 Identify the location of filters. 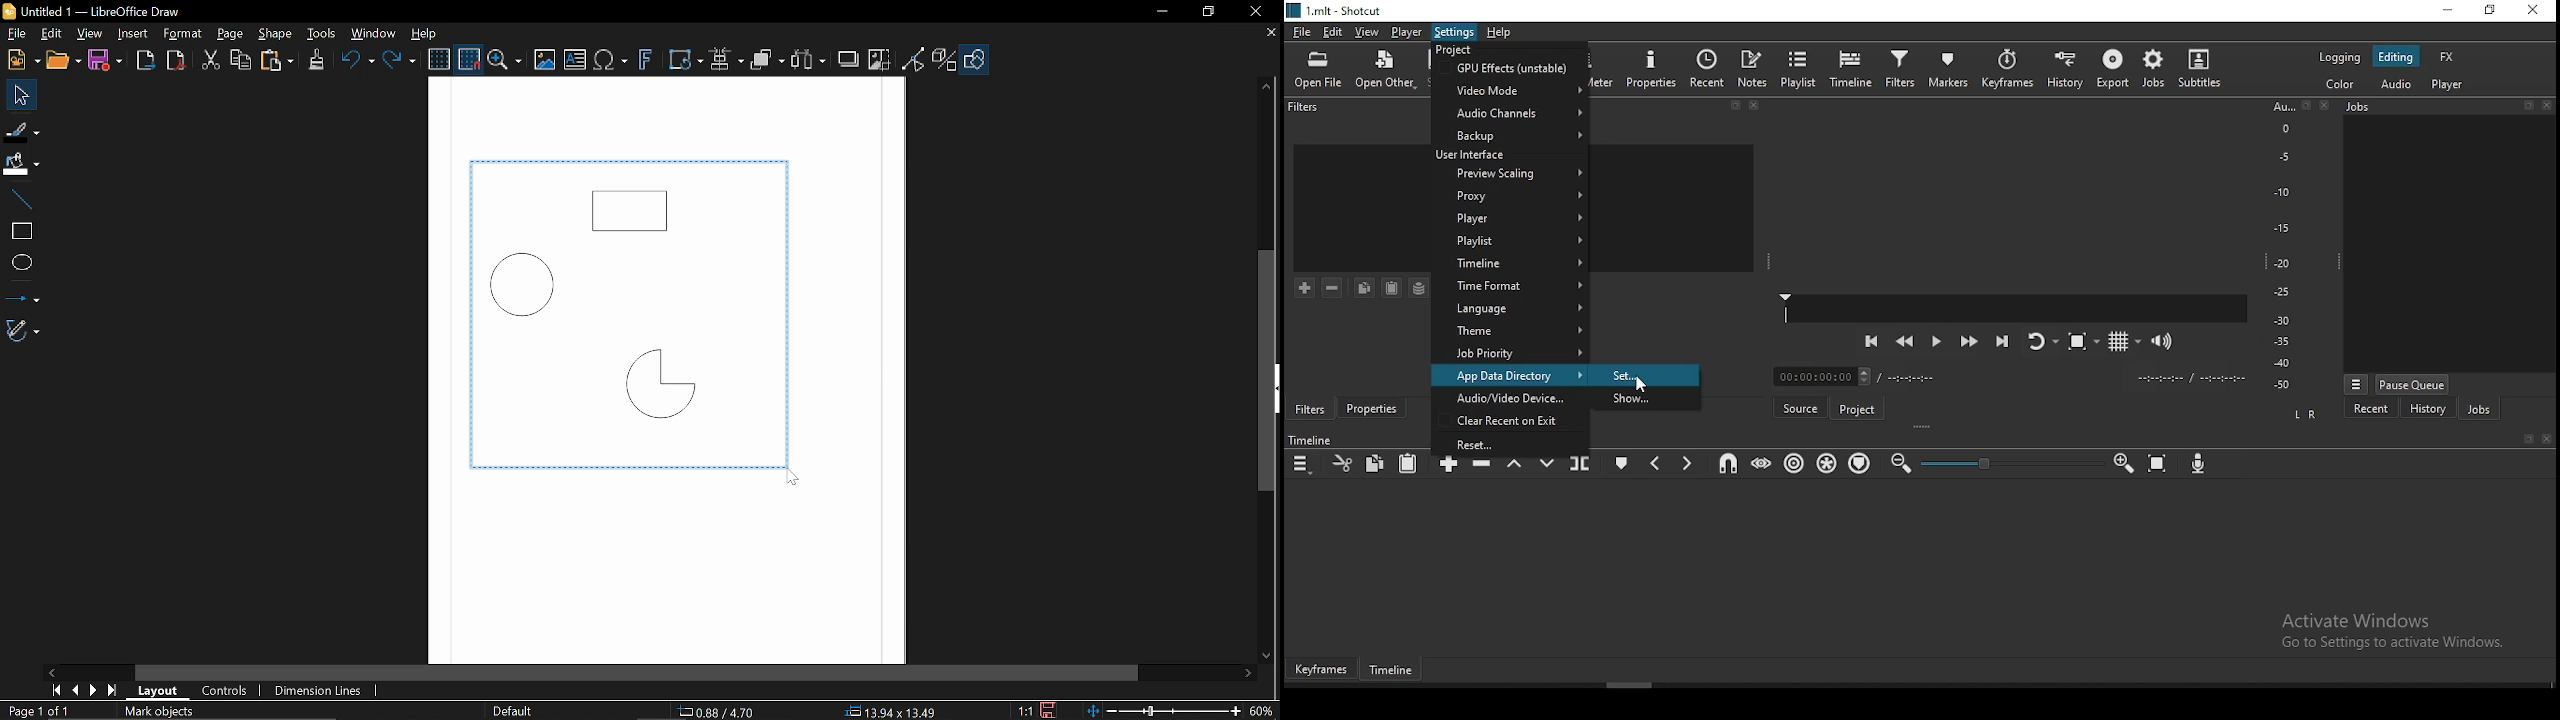
(1309, 408).